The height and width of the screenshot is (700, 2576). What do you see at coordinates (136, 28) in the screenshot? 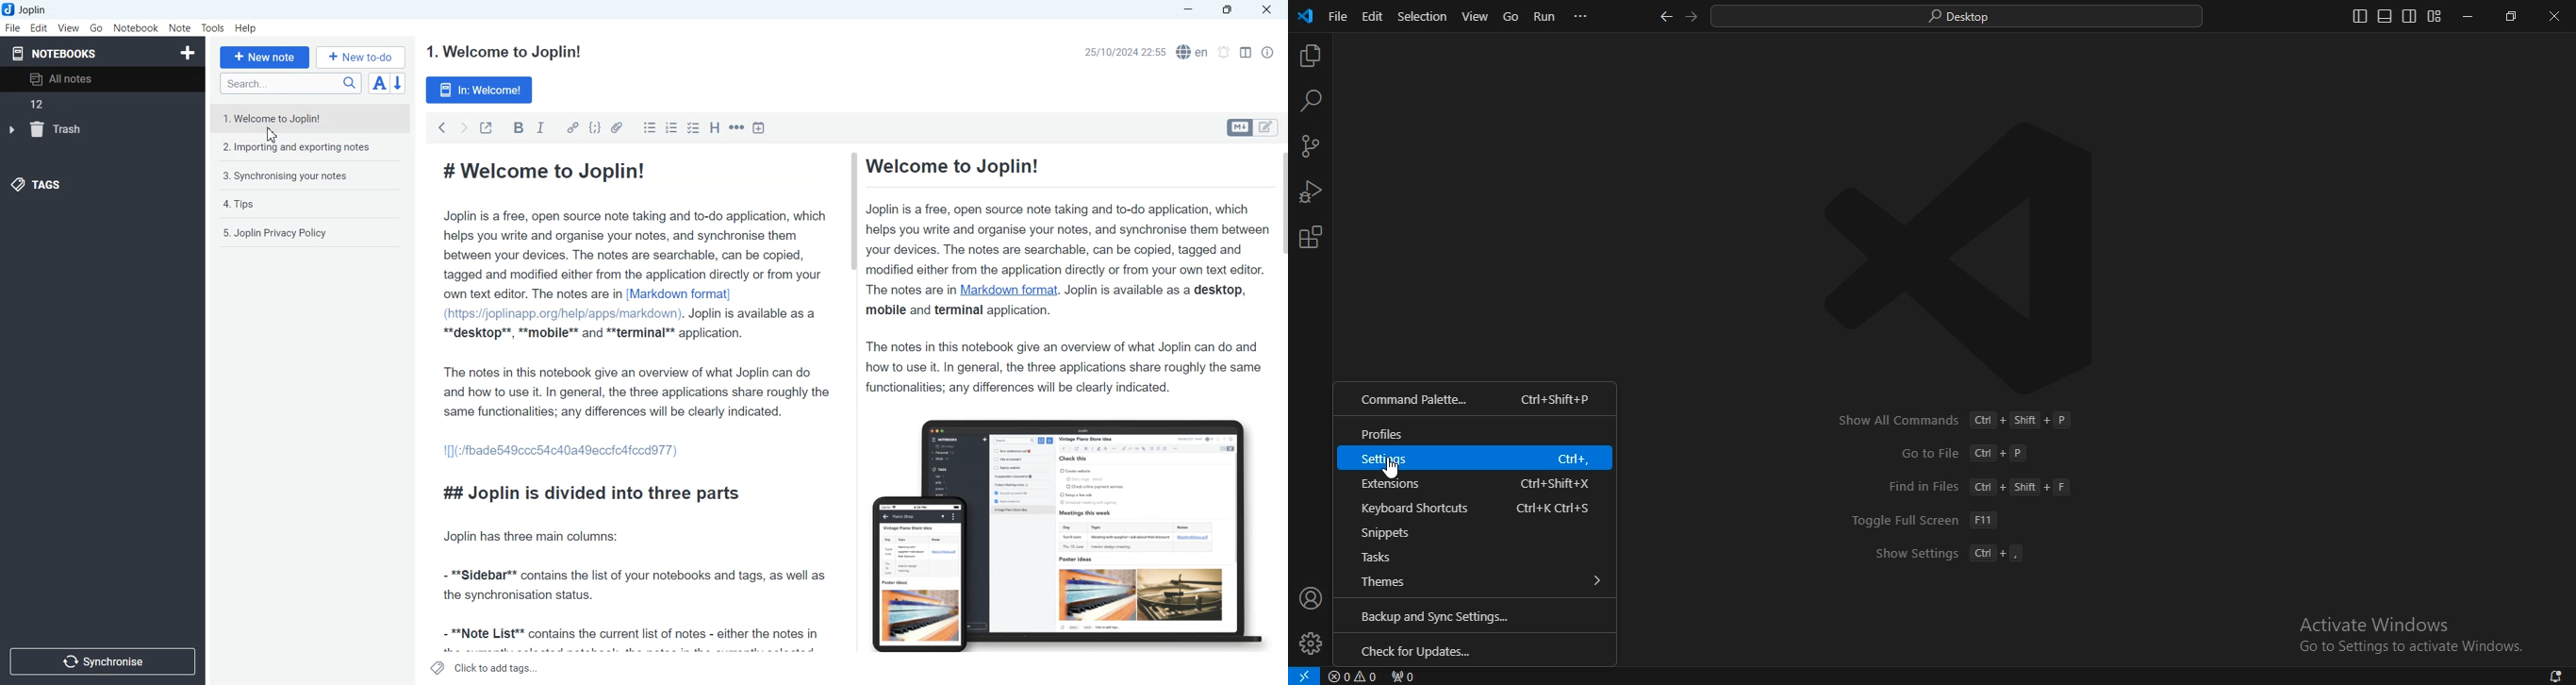
I see `Notebook` at bounding box center [136, 28].